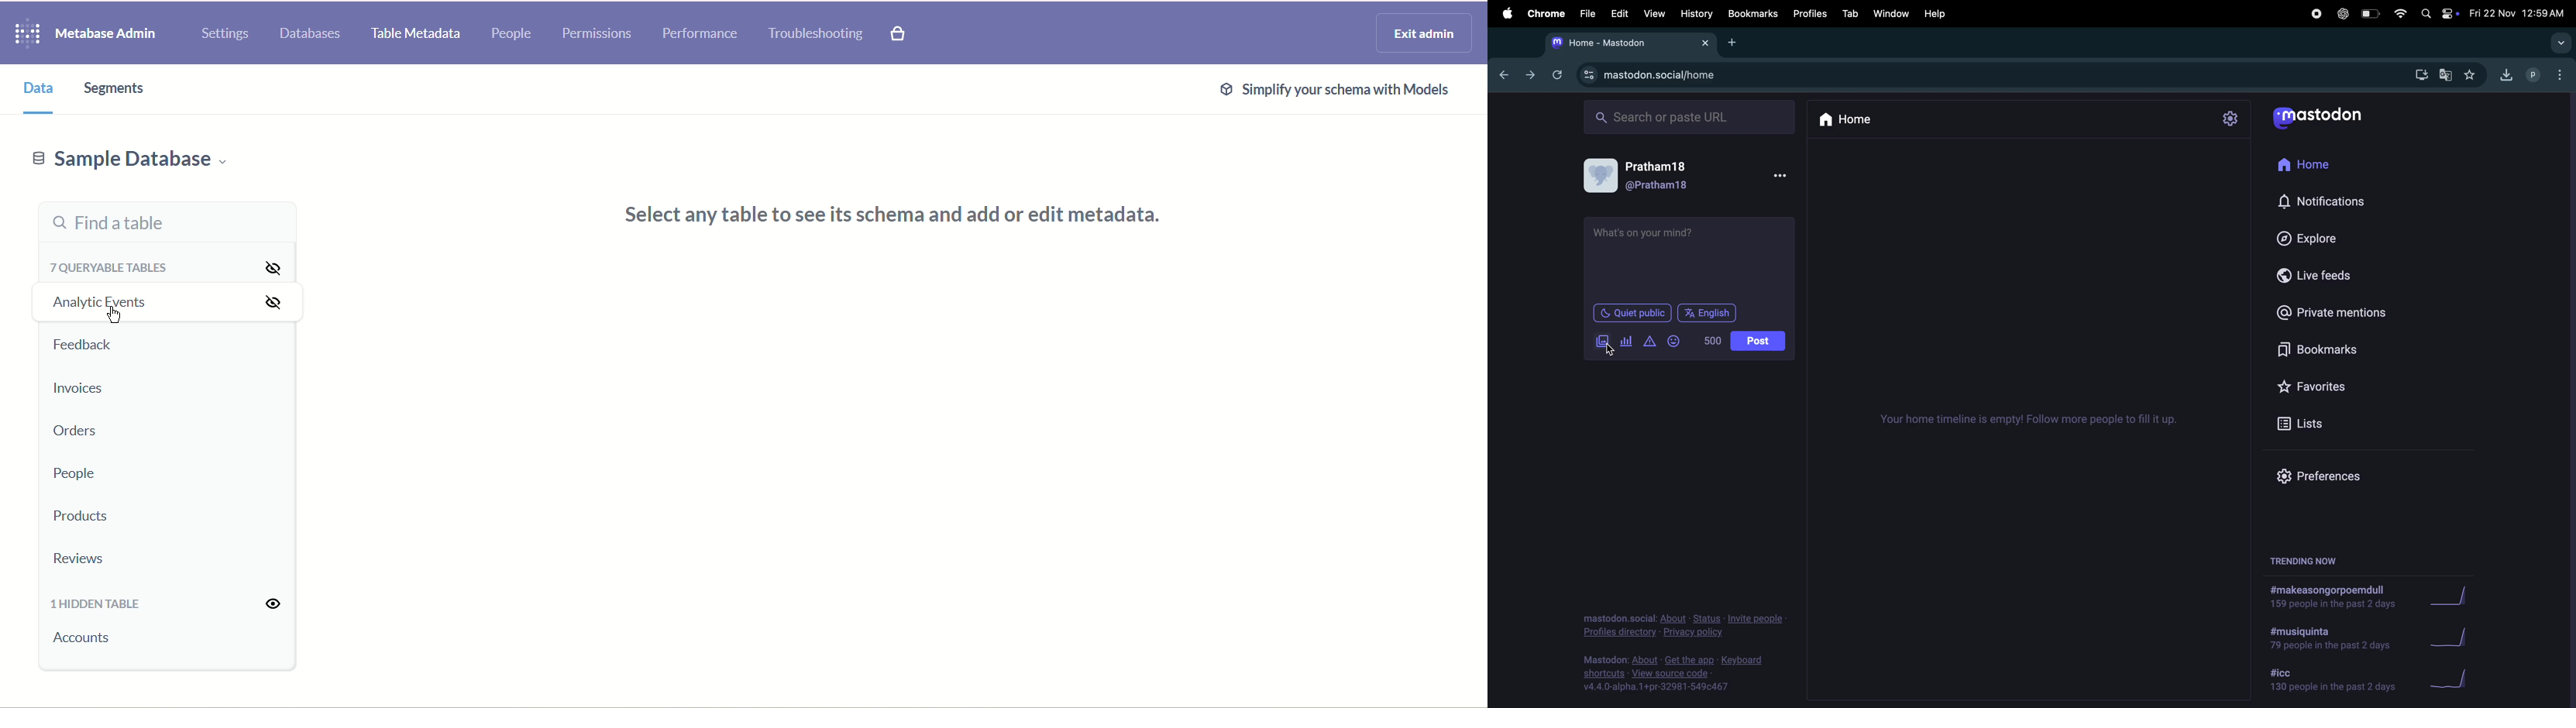 The height and width of the screenshot is (728, 2576). Describe the element at coordinates (1585, 15) in the screenshot. I see `file` at that location.